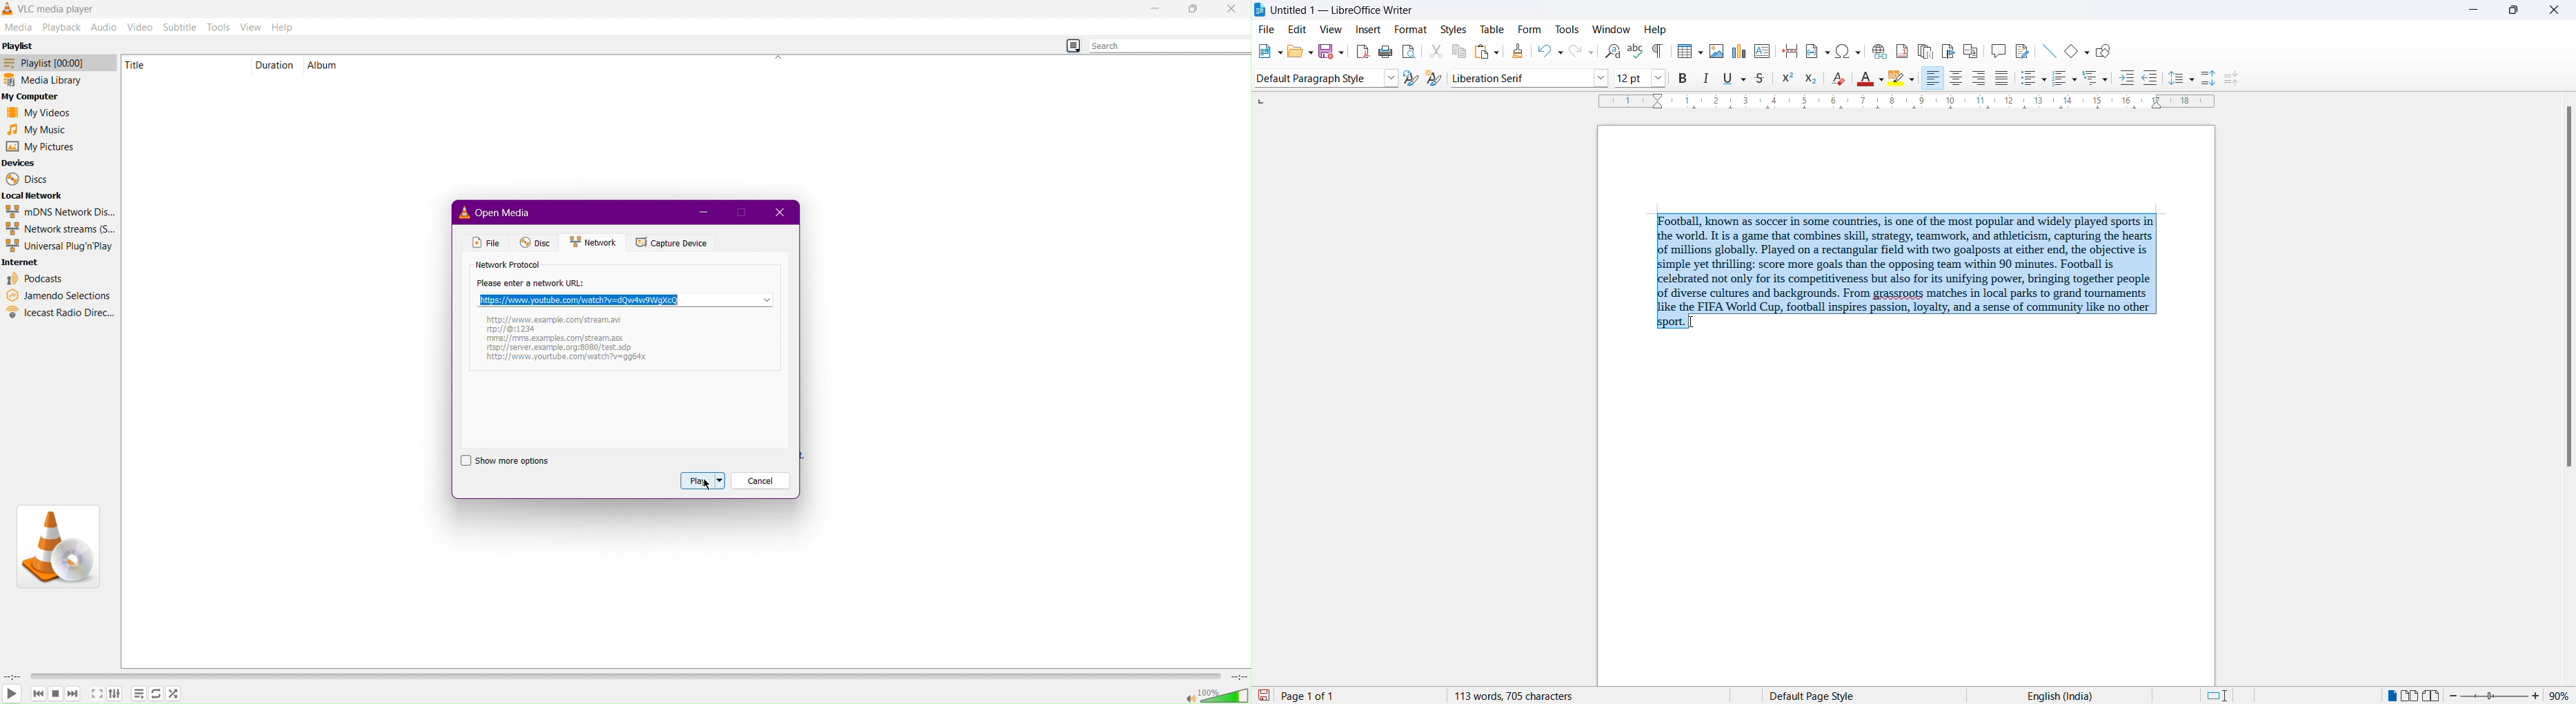 The image size is (2576, 728). Describe the element at coordinates (1518, 78) in the screenshot. I see `font name` at that location.